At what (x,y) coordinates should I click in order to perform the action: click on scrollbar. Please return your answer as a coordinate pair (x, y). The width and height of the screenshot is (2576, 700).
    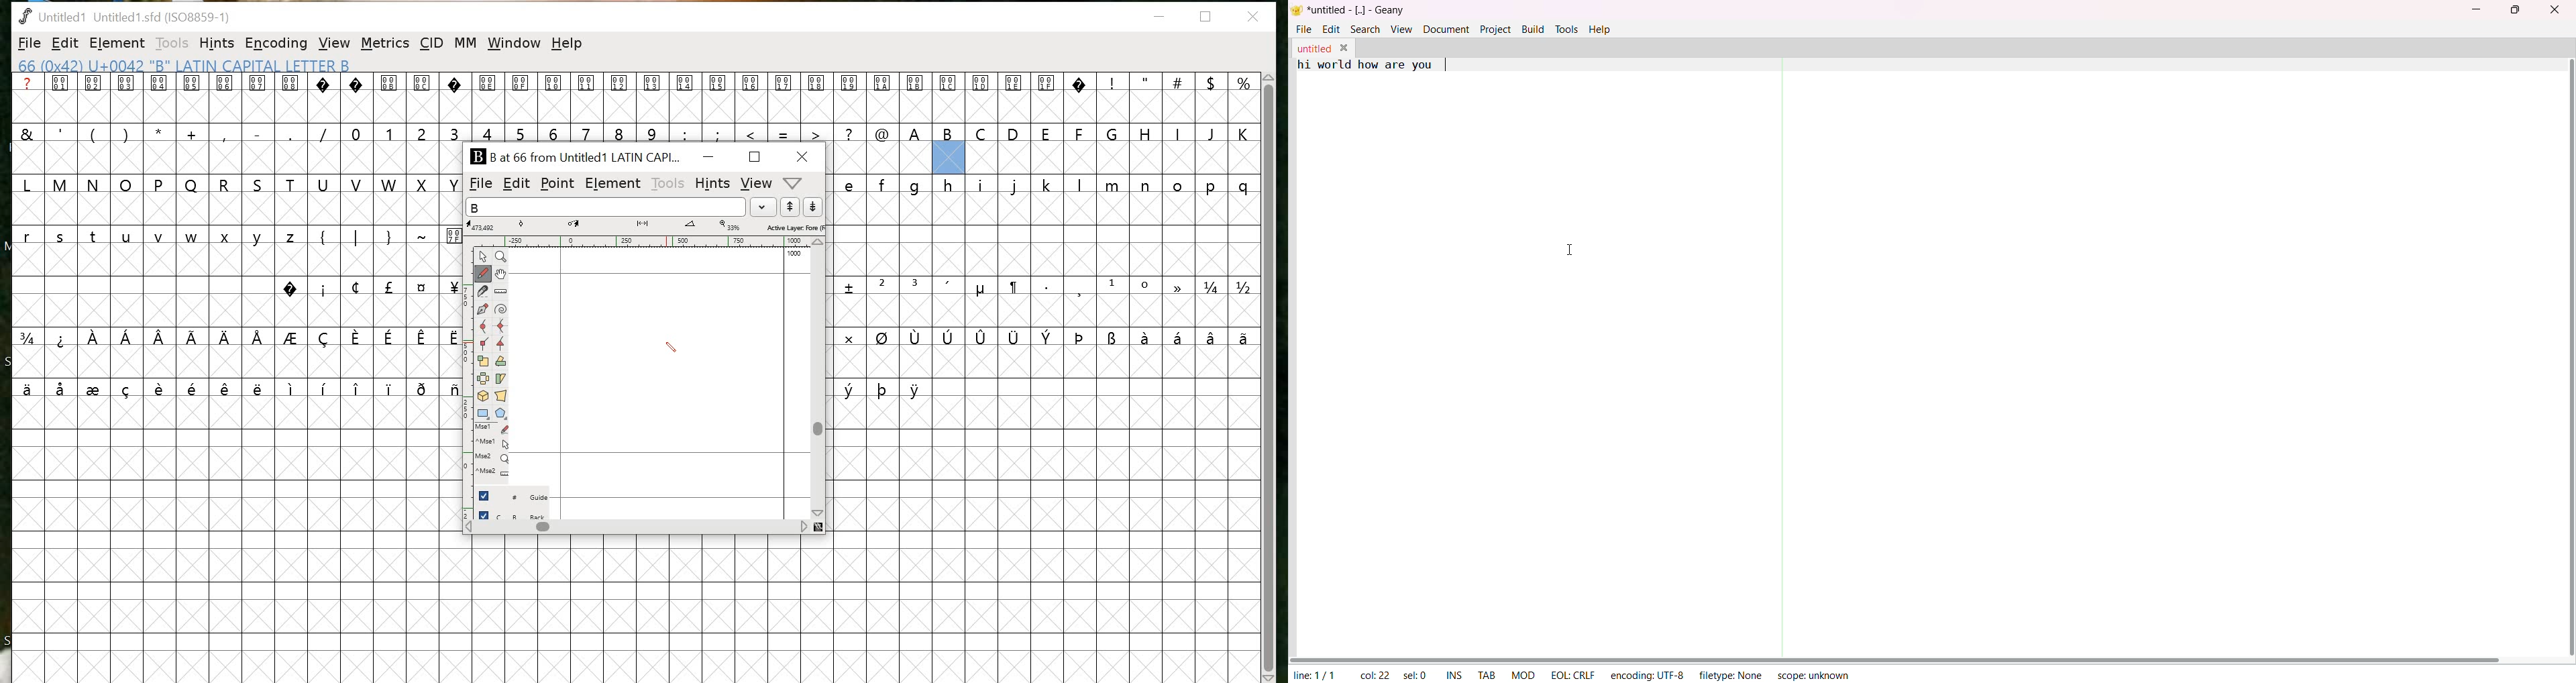
    Looking at the image, I should click on (1269, 376).